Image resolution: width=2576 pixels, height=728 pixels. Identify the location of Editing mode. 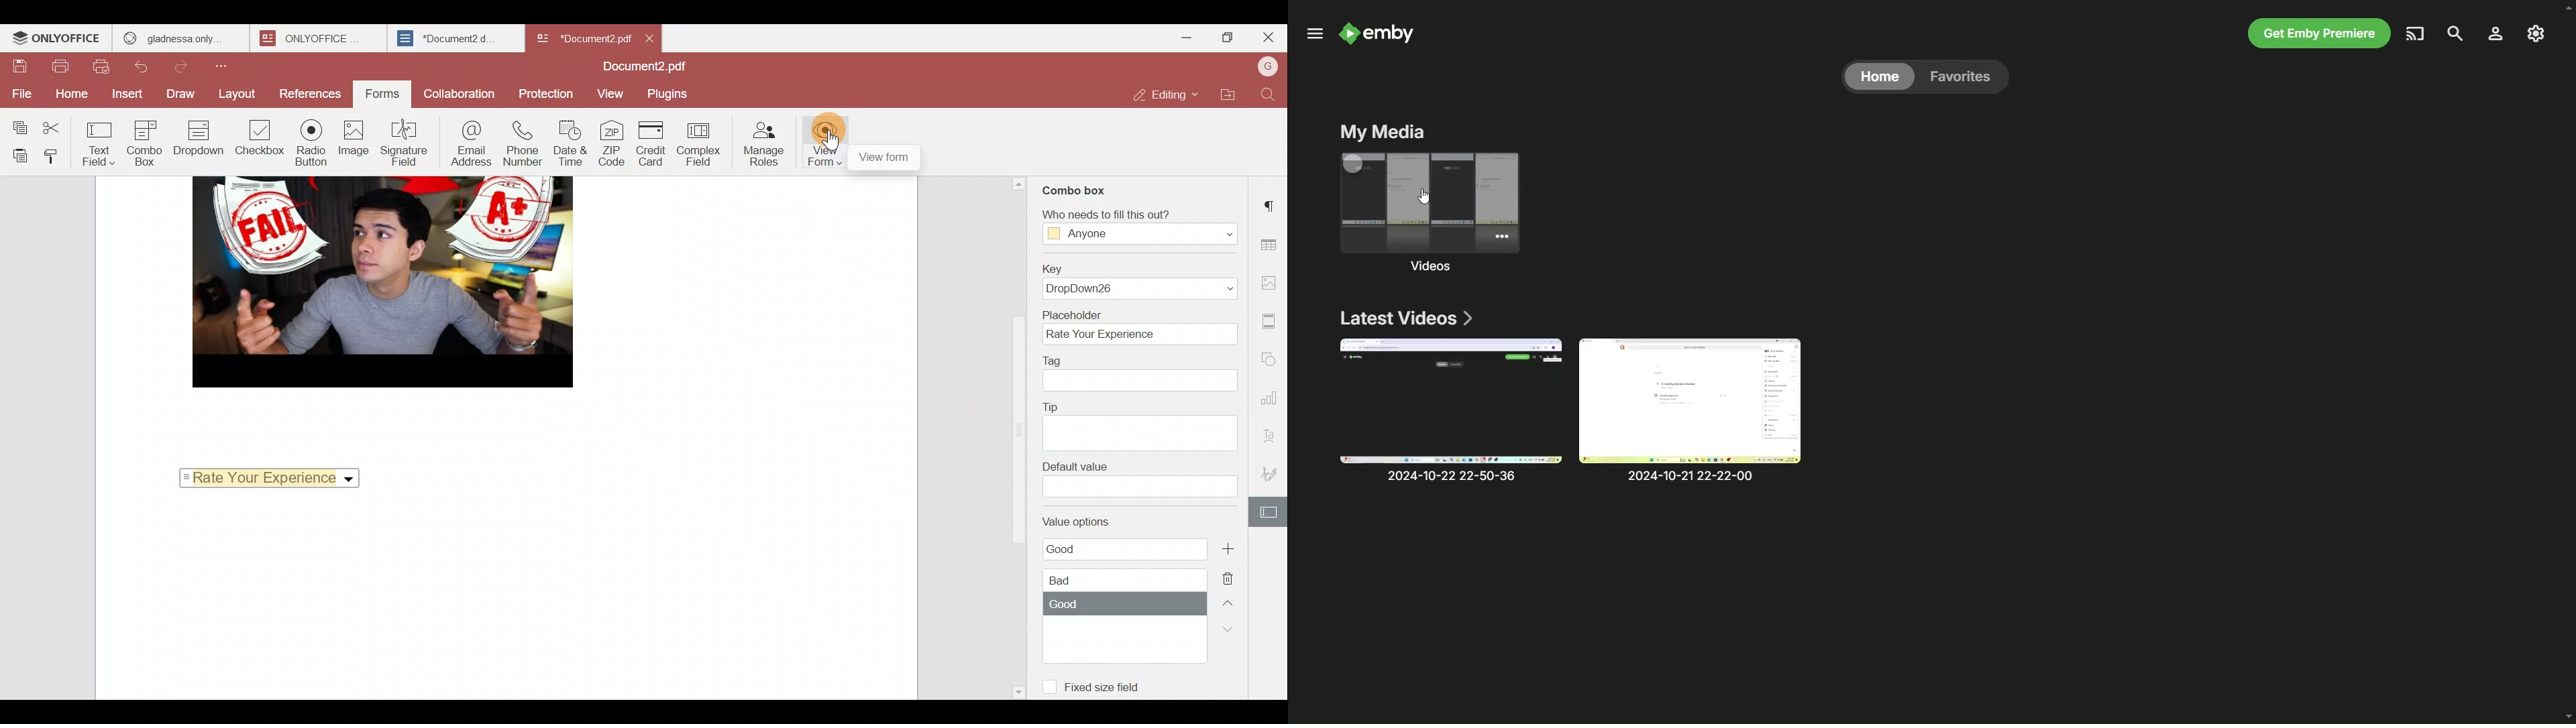
(1164, 96).